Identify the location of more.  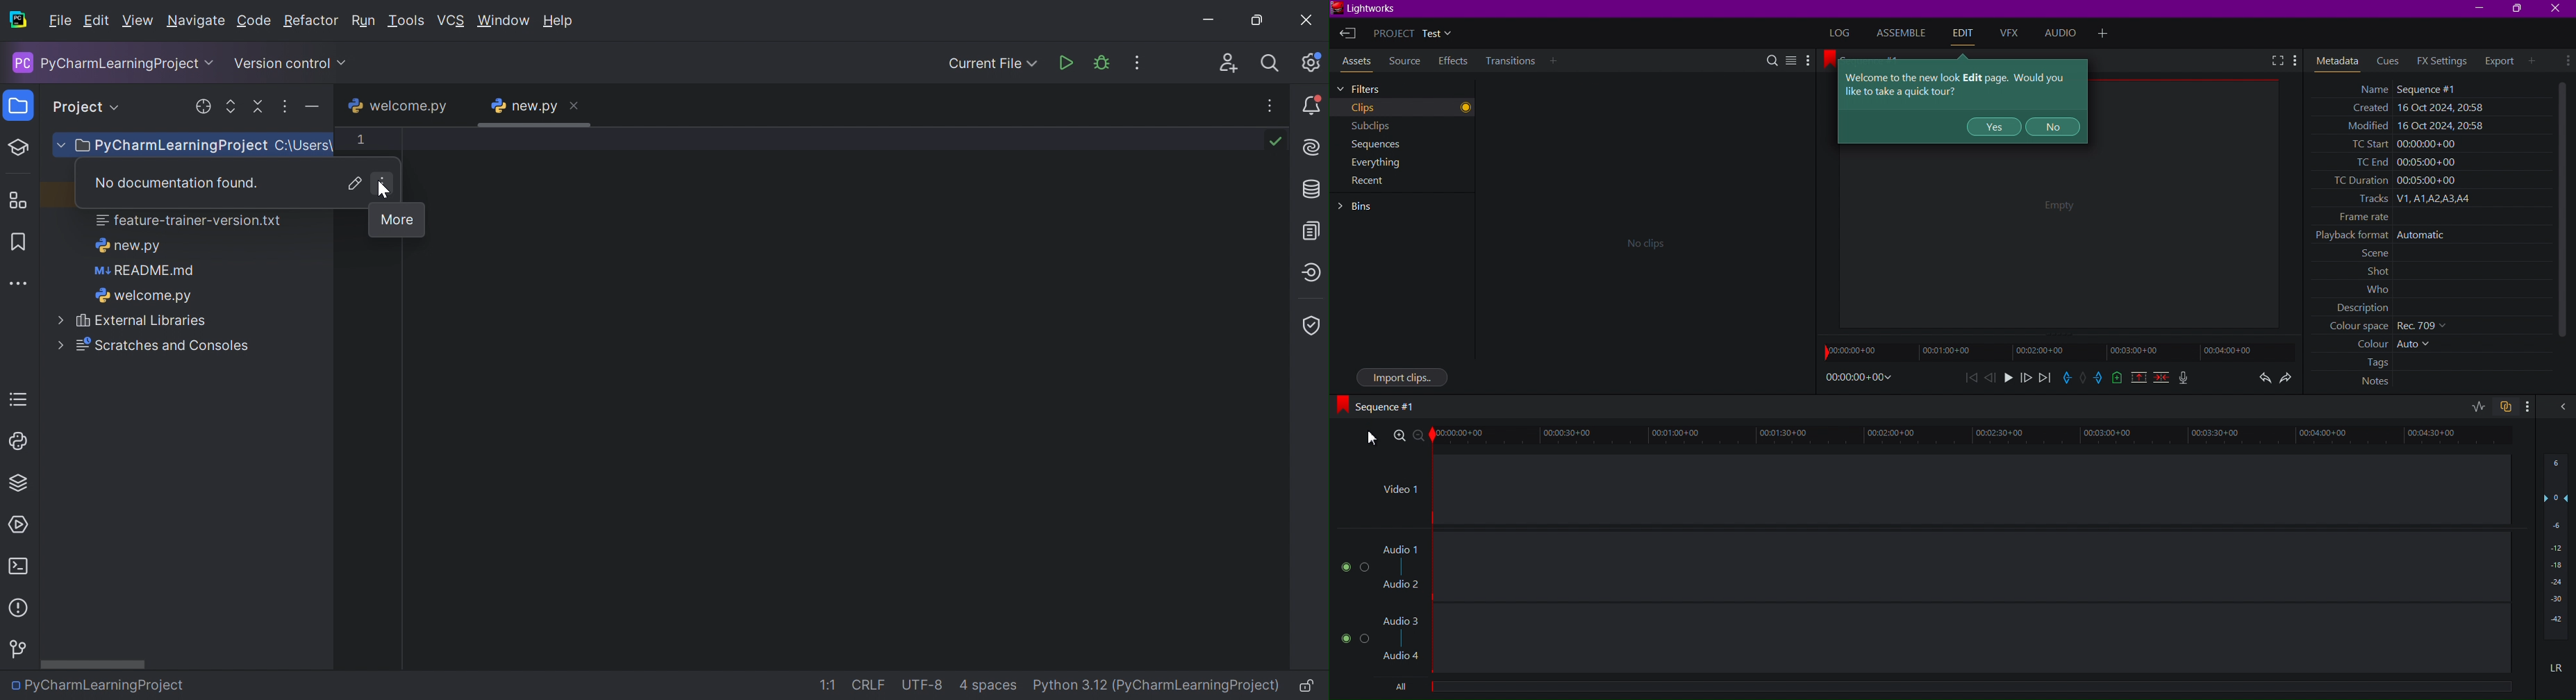
(285, 108).